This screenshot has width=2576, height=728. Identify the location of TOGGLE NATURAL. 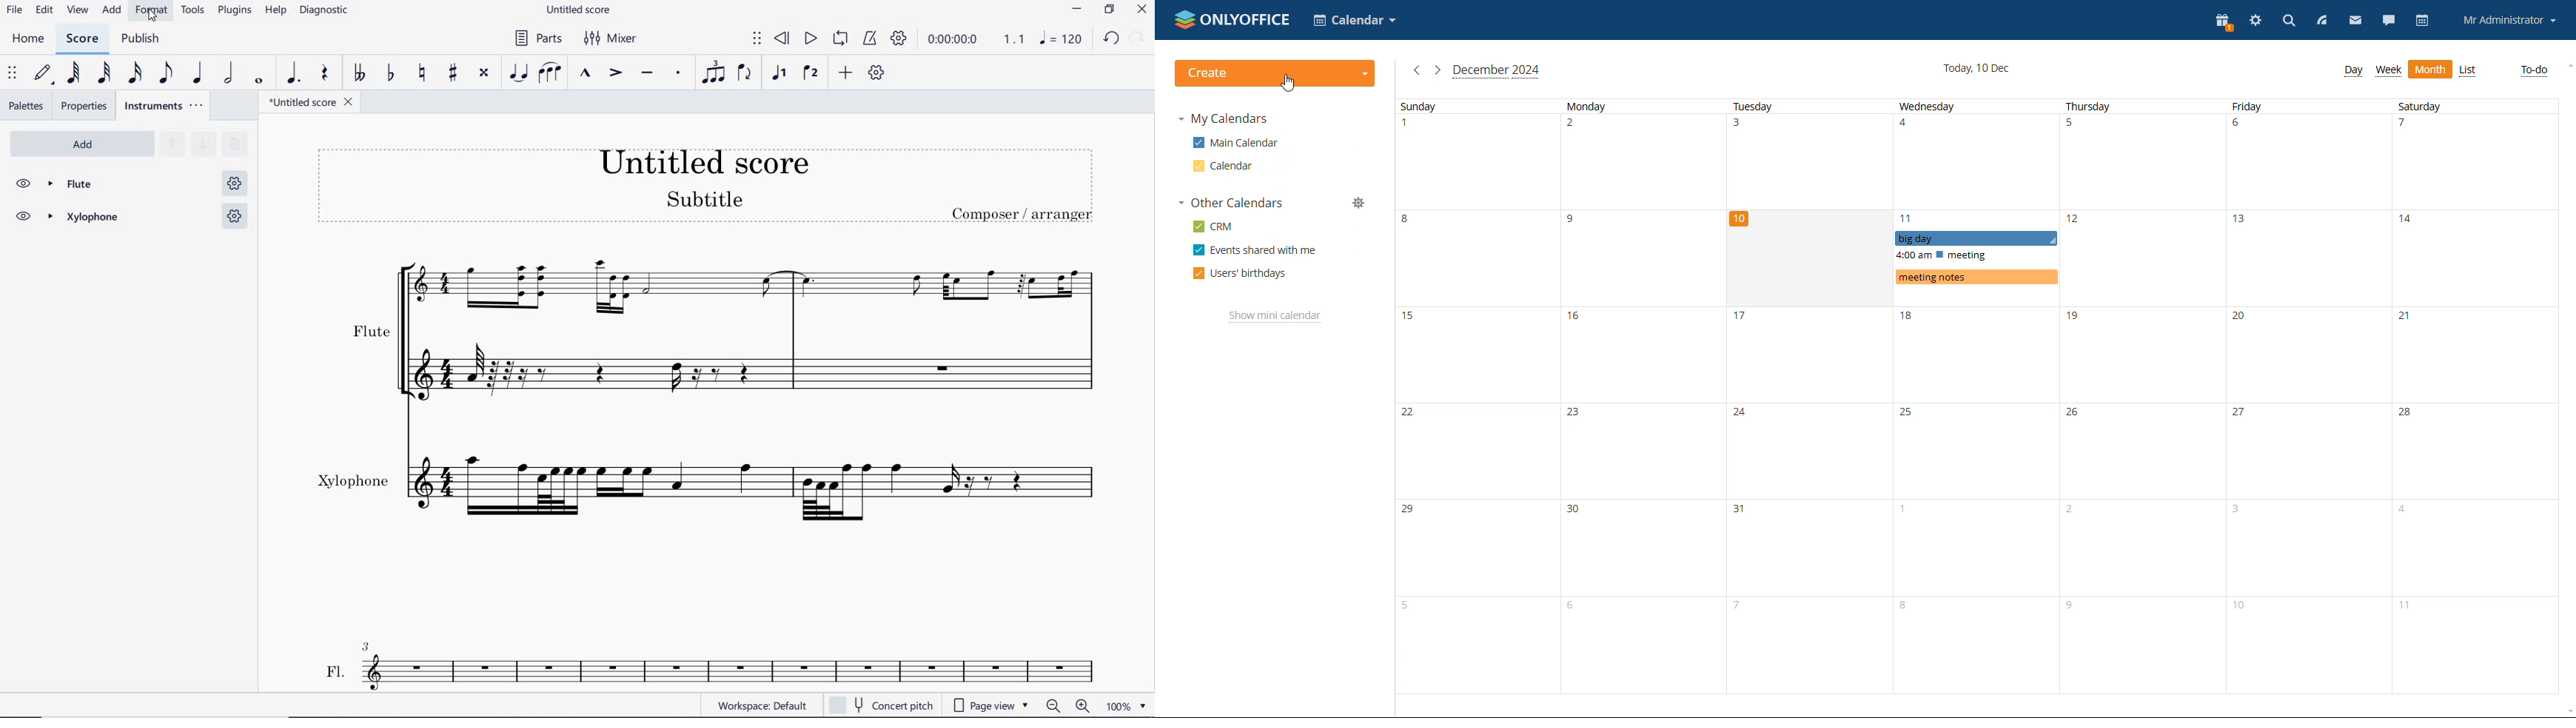
(422, 74).